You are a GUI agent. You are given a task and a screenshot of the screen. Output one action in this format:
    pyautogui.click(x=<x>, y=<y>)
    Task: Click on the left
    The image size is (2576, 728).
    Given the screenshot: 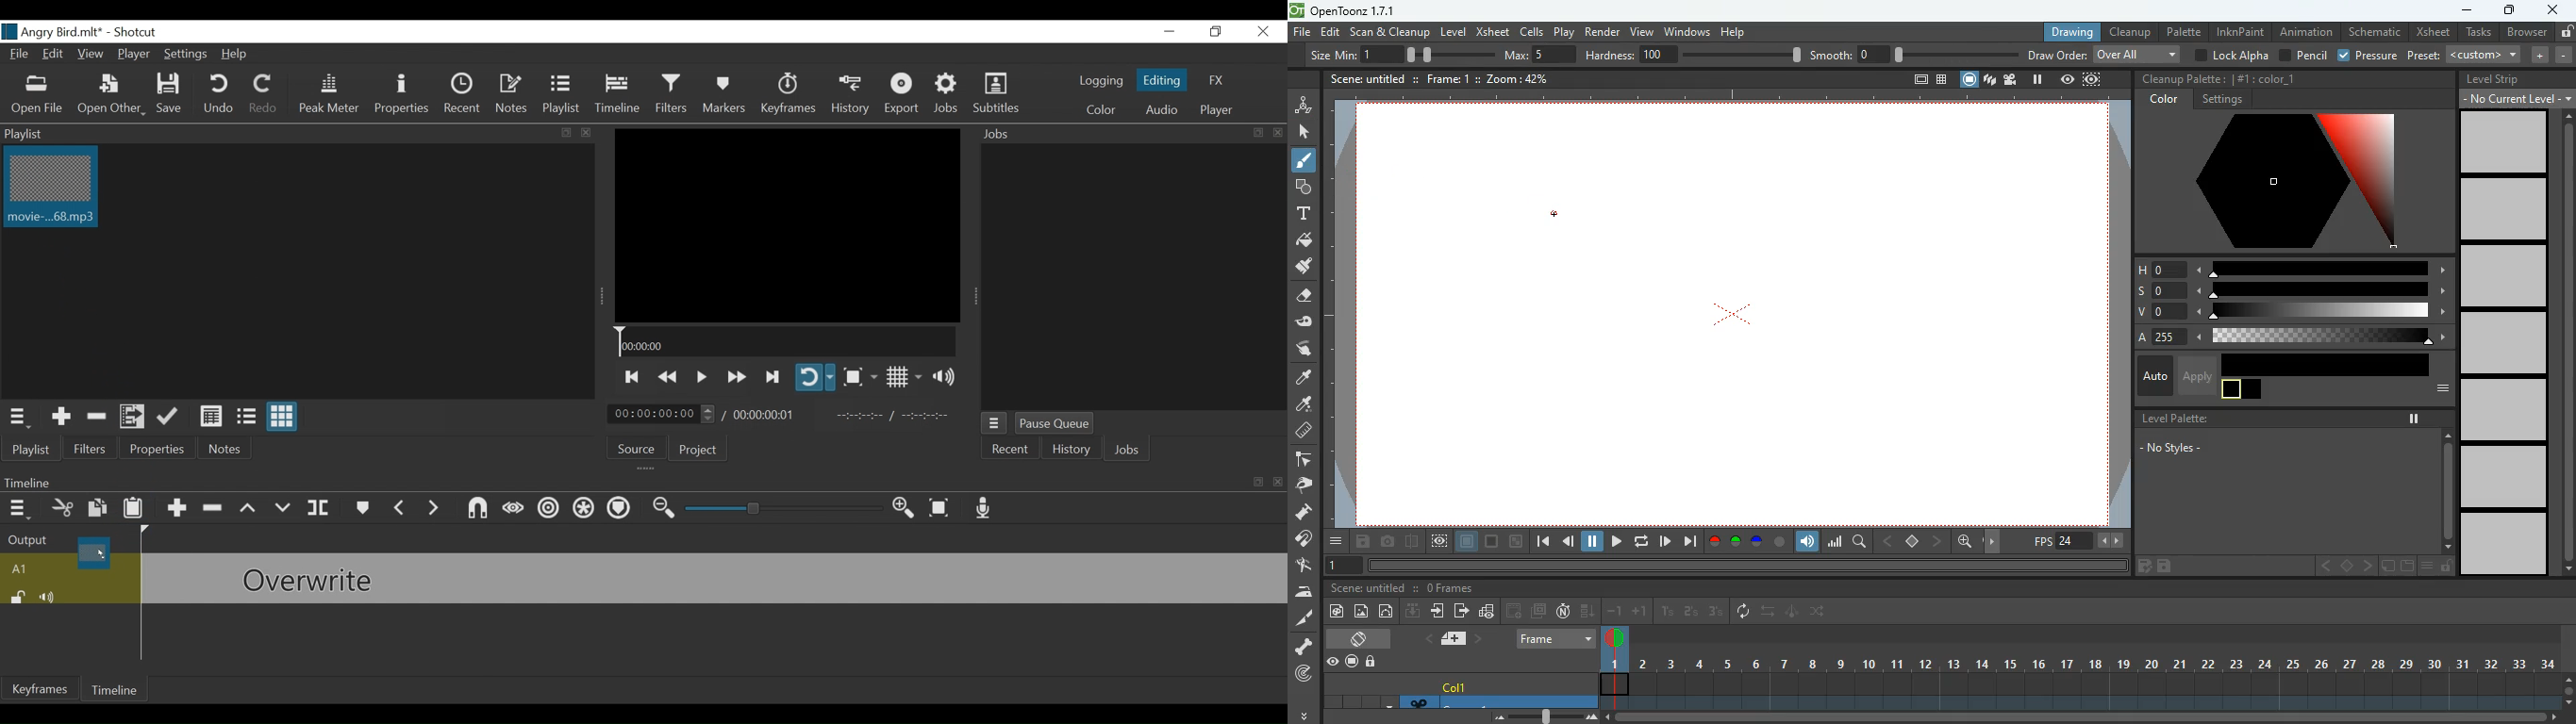 What is the action you would take?
    pyautogui.click(x=2324, y=567)
    